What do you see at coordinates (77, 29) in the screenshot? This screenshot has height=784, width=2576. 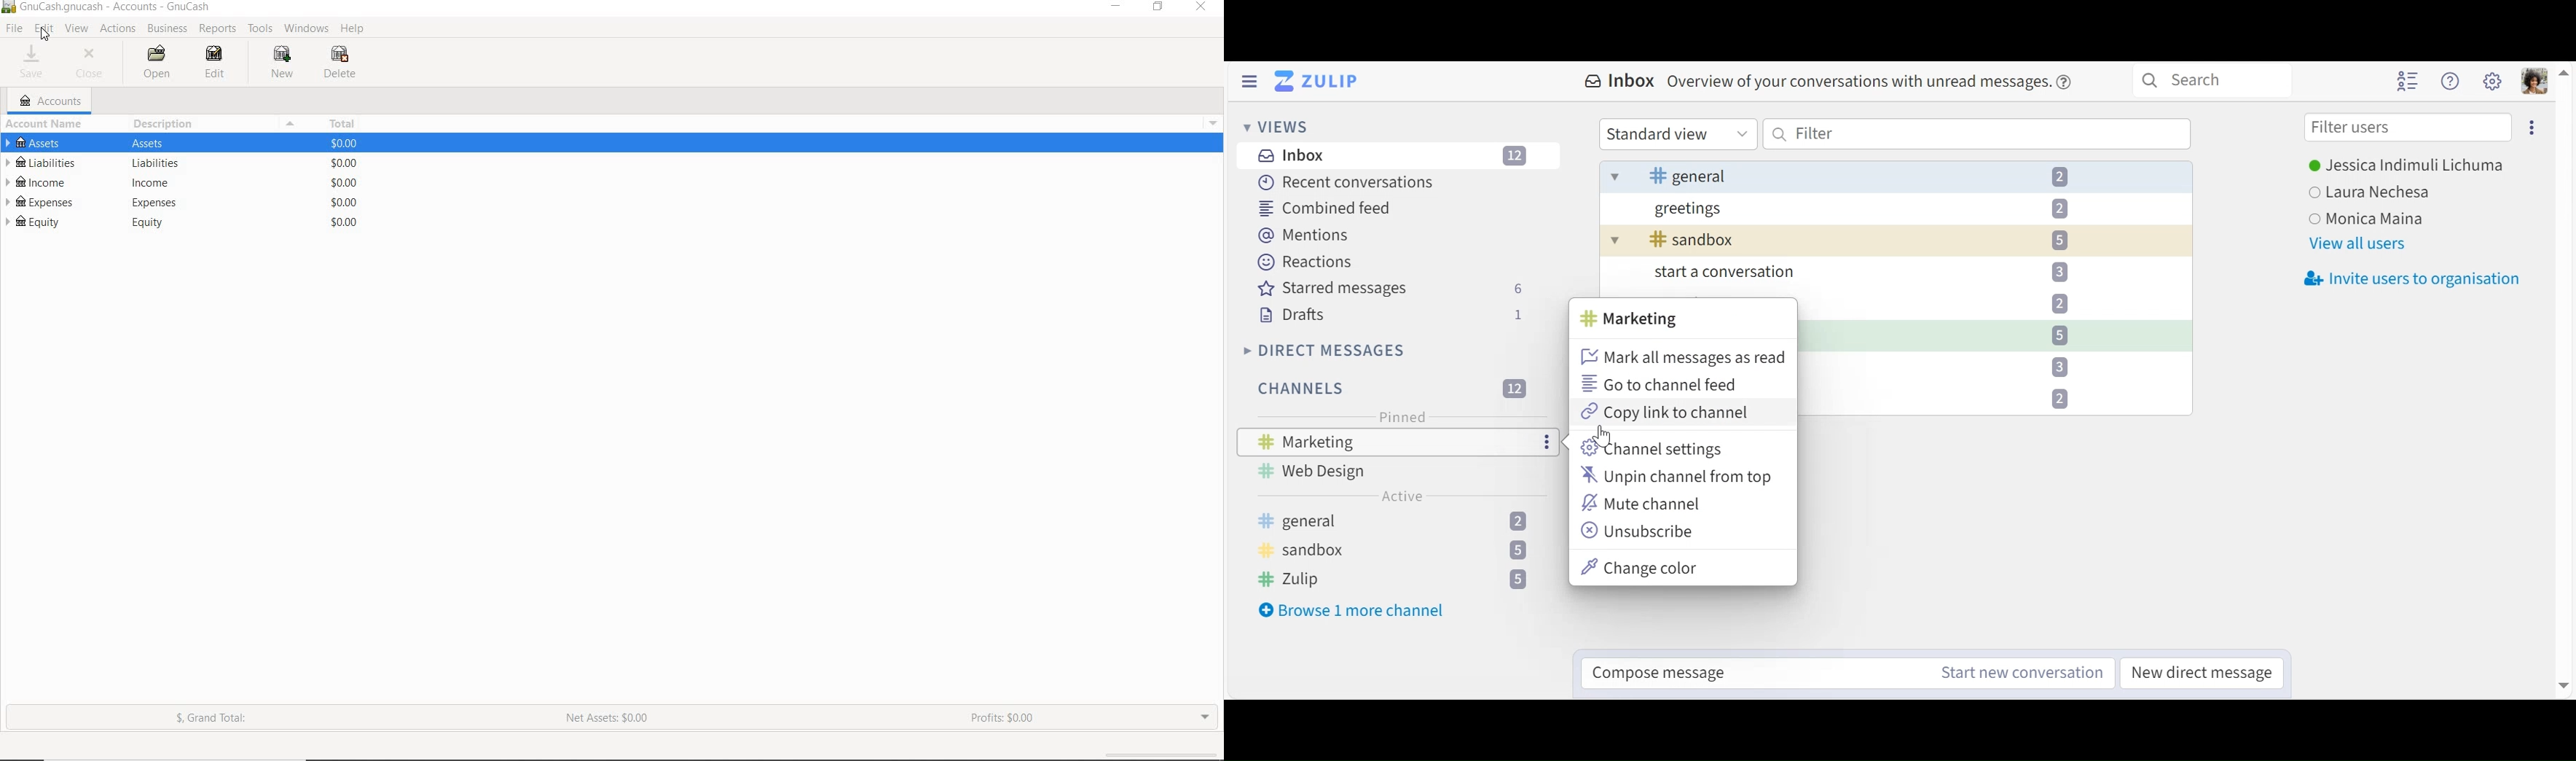 I see `VIEW` at bounding box center [77, 29].